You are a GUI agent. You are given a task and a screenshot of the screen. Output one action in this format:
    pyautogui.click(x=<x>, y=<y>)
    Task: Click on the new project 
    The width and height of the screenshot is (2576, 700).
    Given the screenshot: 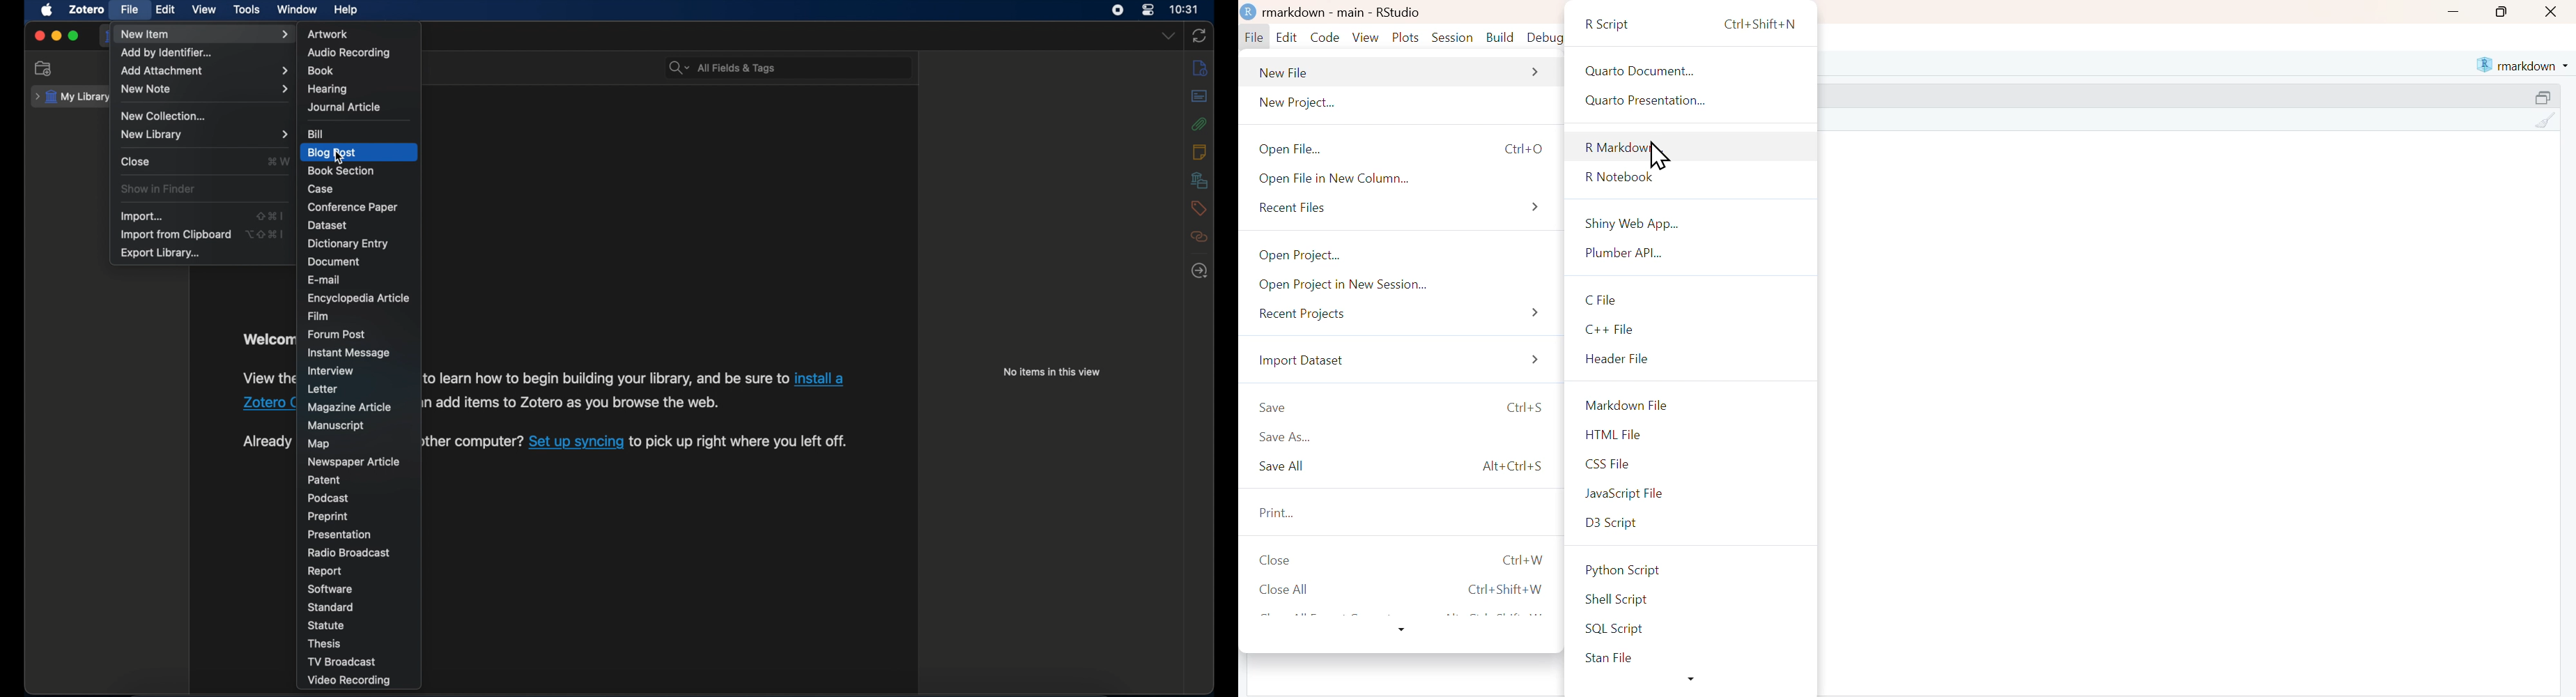 What is the action you would take?
    pyautogui.click(x=1407, y=104)
    